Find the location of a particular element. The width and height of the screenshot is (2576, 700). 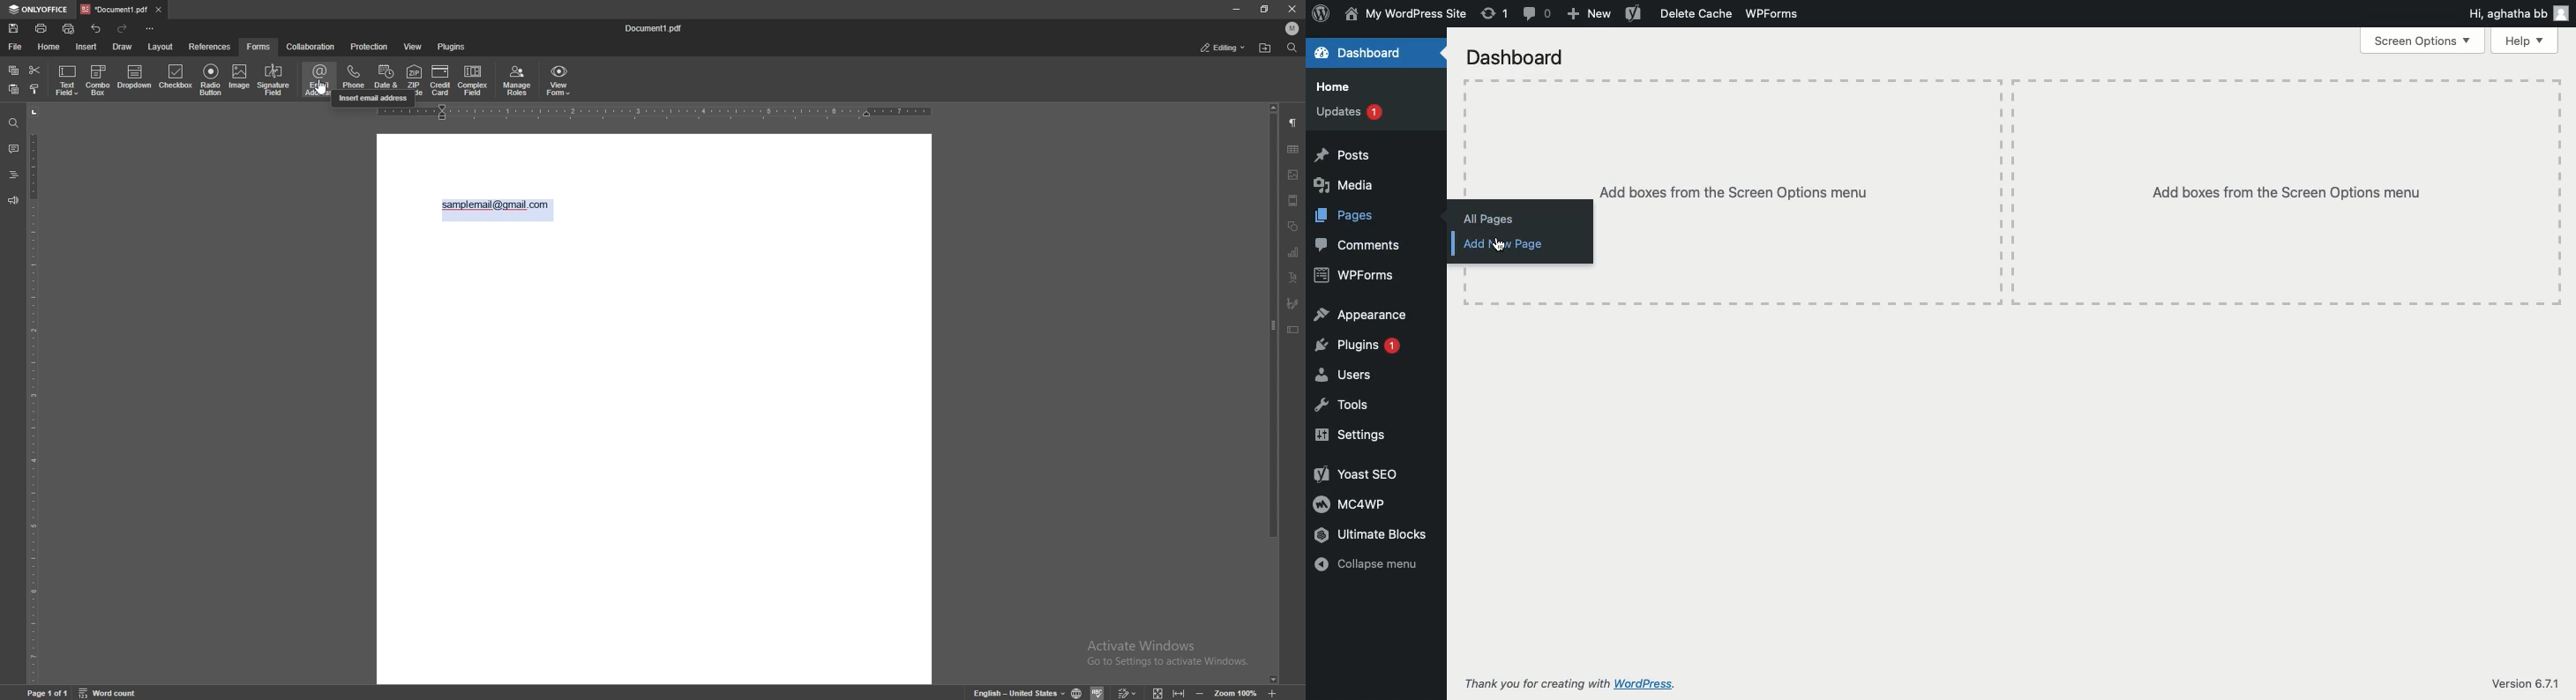

save is located at coordinates (14, 29).